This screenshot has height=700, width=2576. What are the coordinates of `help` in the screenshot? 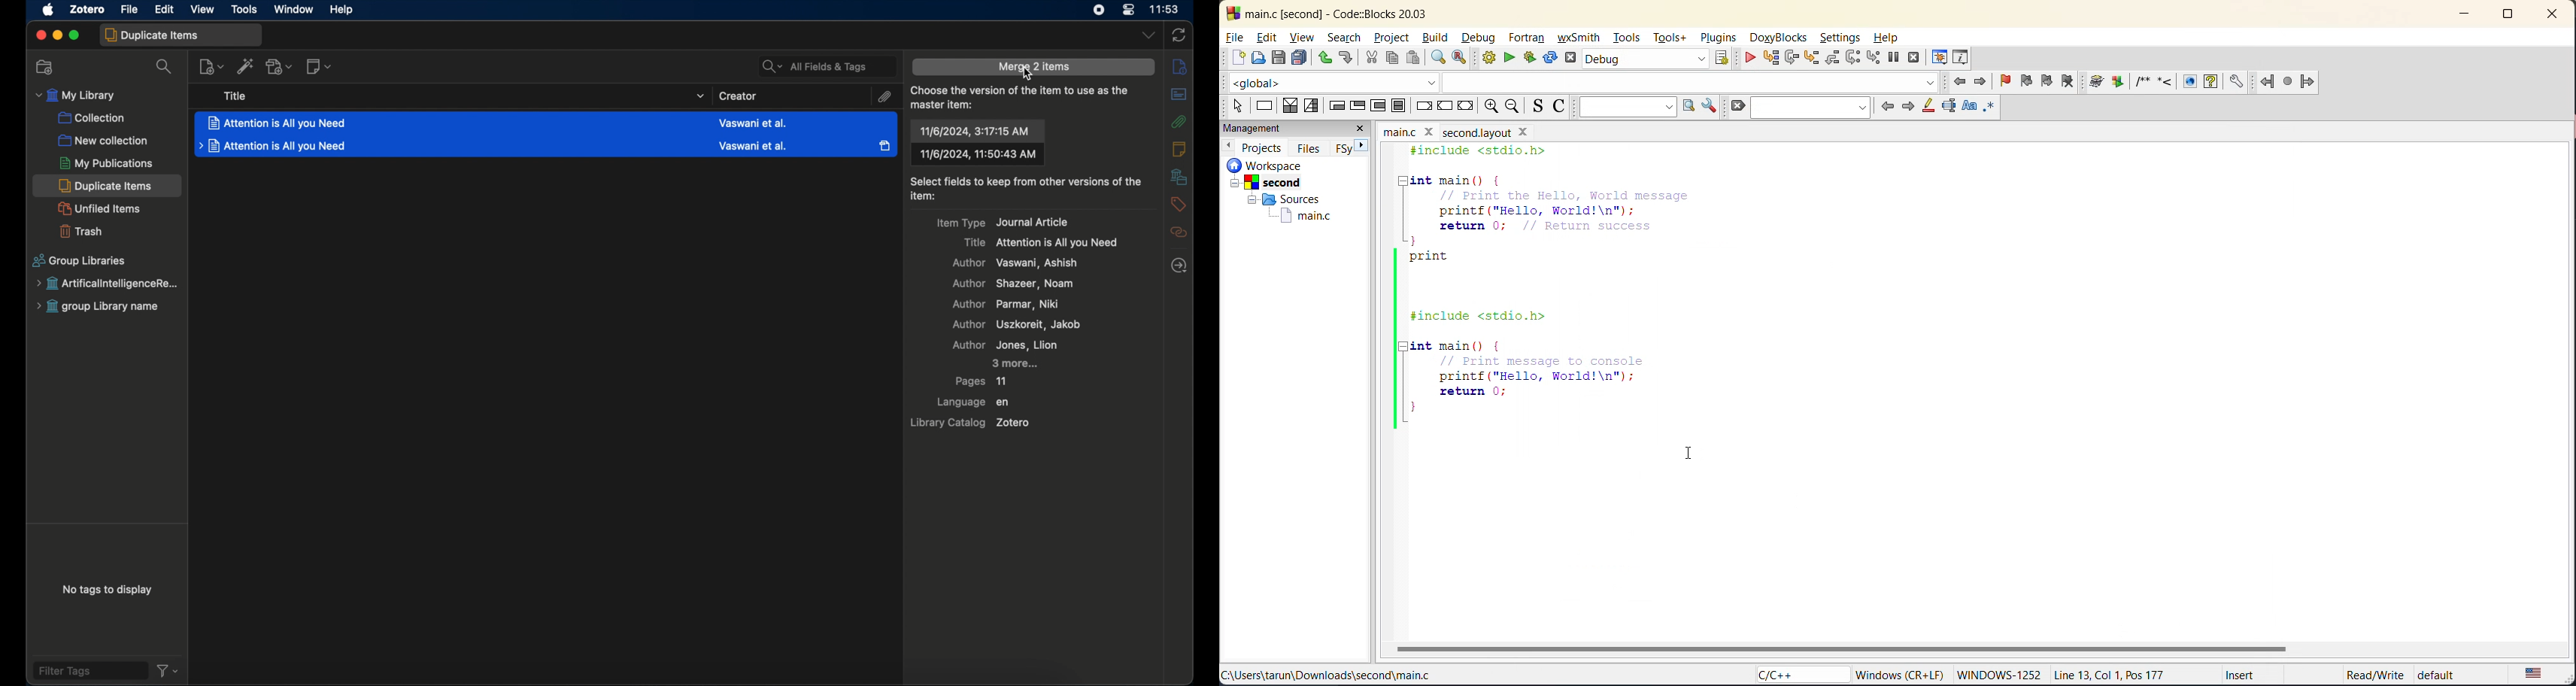 It's located at (1888, 38).